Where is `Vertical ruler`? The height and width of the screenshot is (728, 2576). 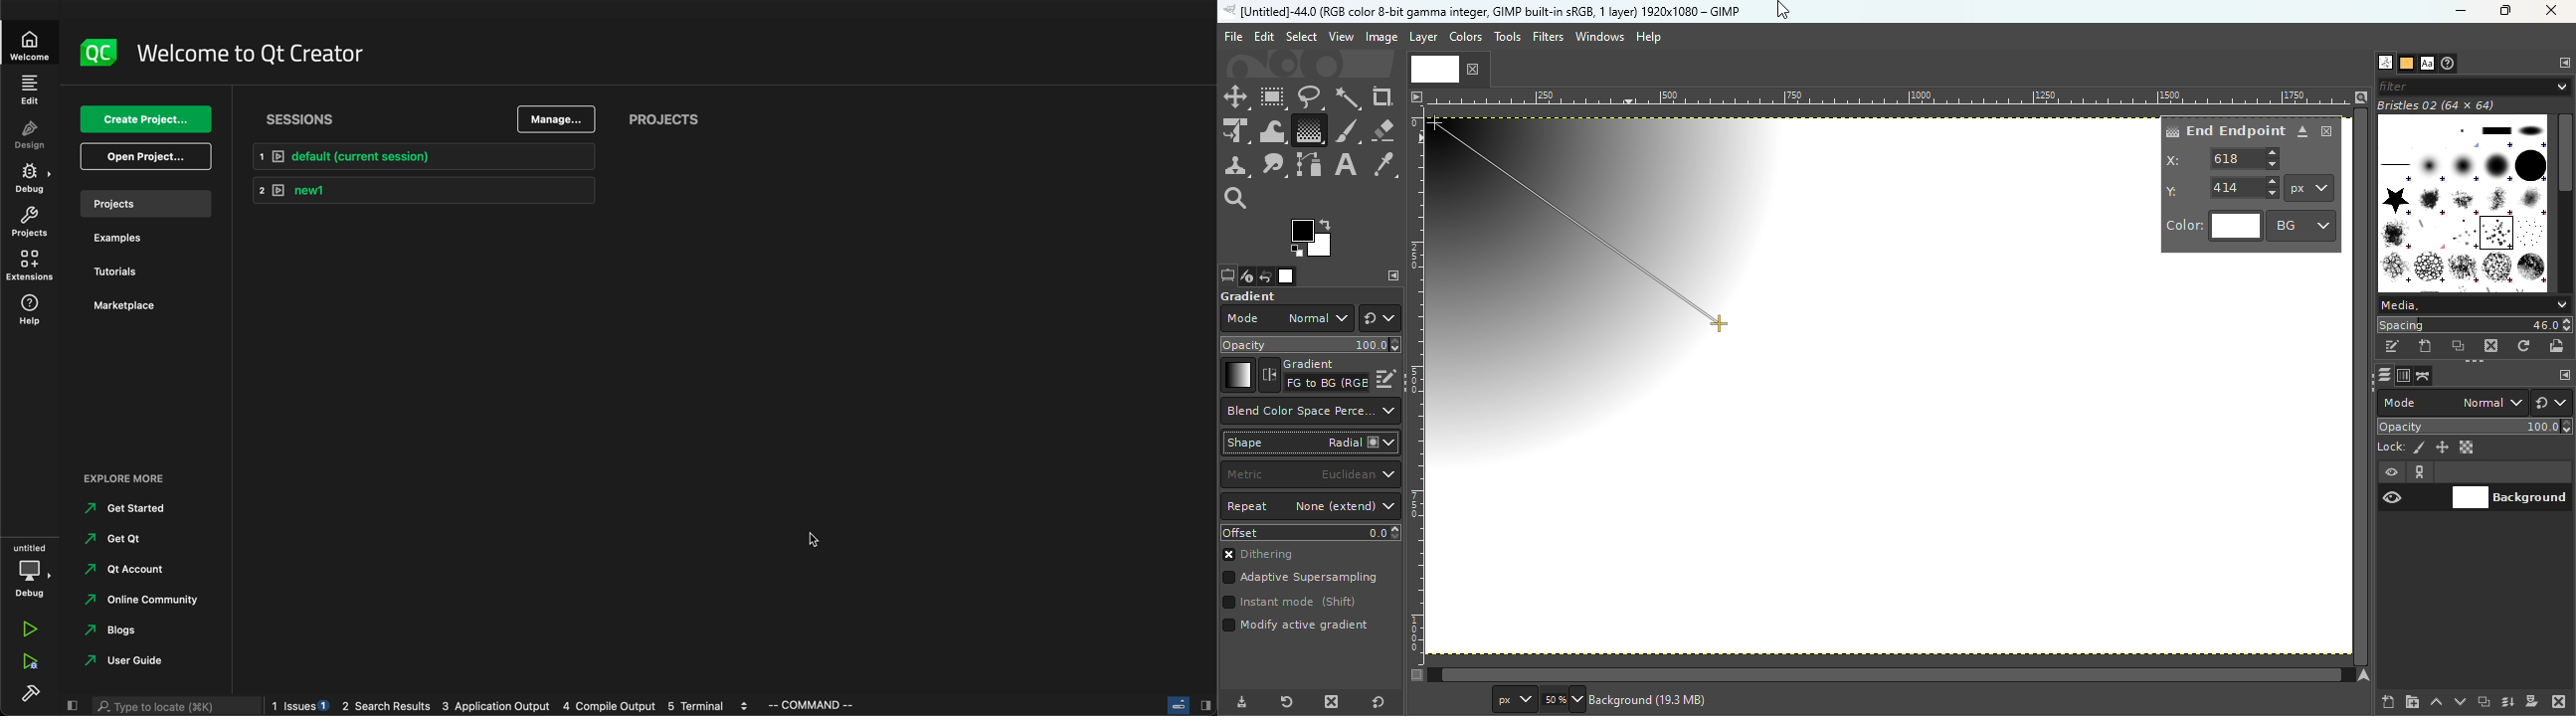
Vertical ruler is located at coordinates (1416, 385).